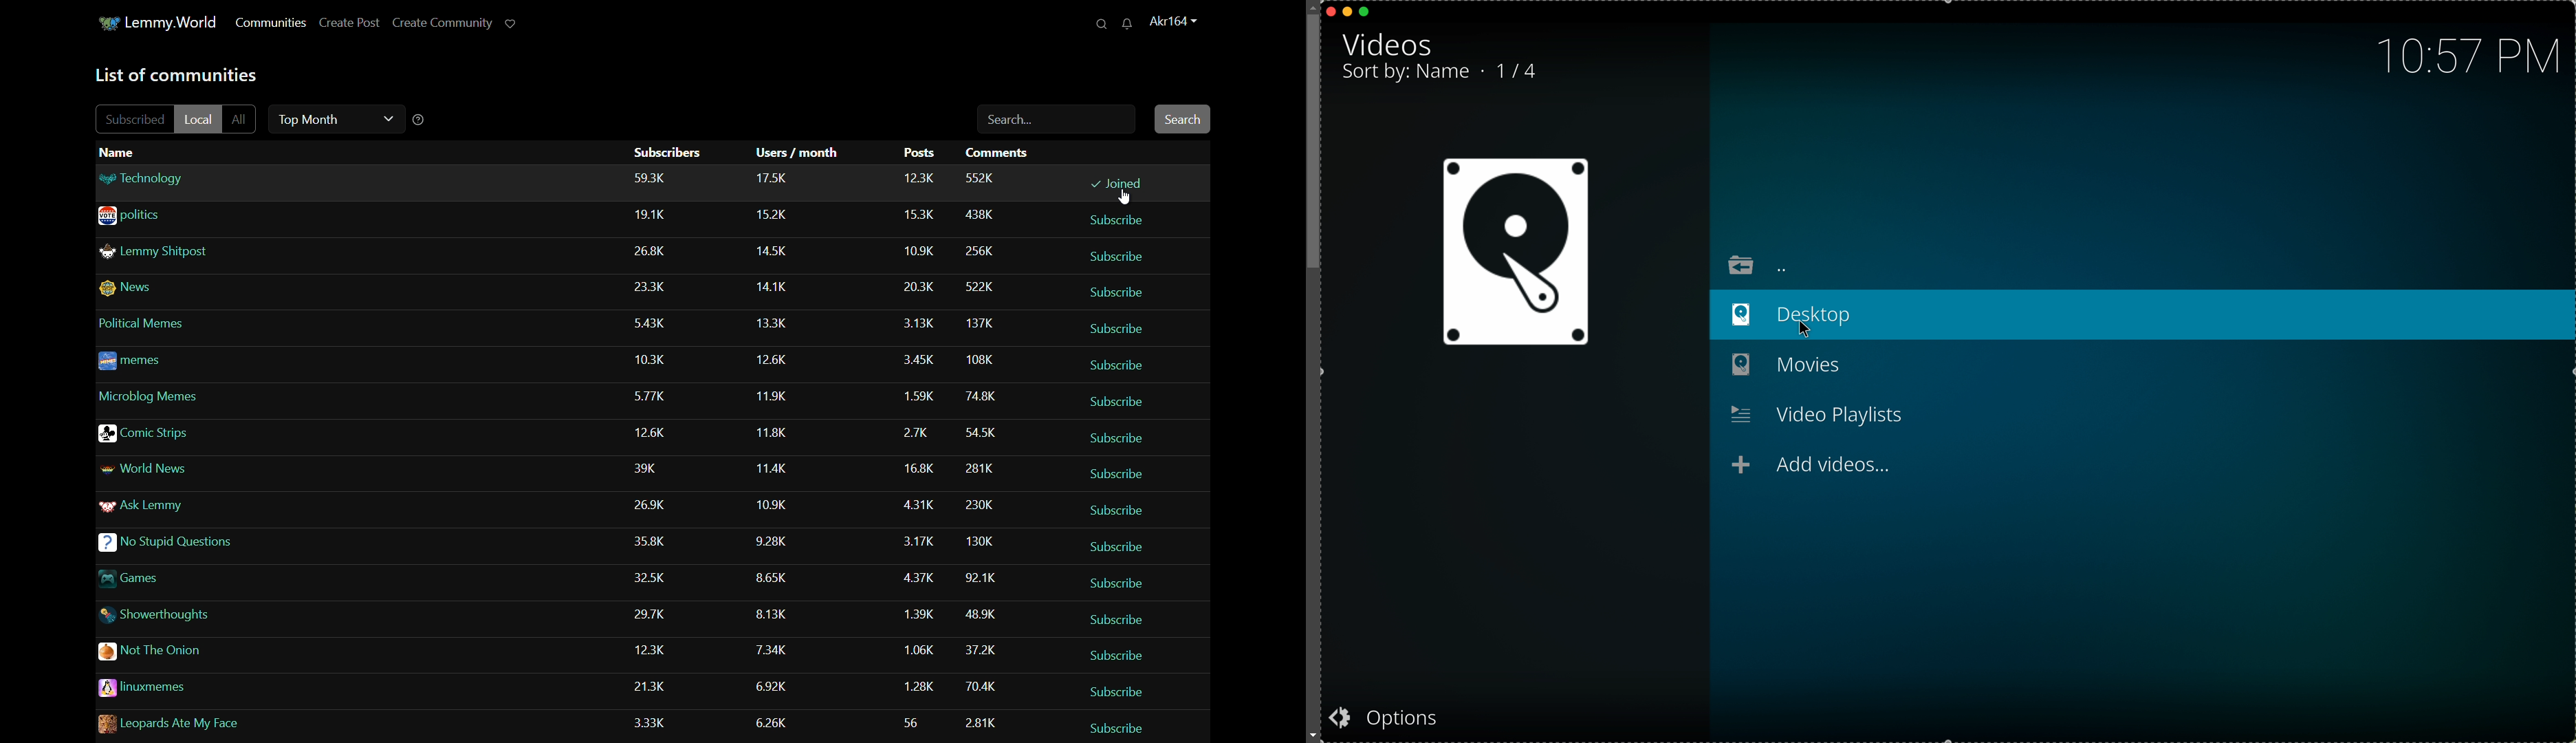  I want to click on posts, so click(917, 539).